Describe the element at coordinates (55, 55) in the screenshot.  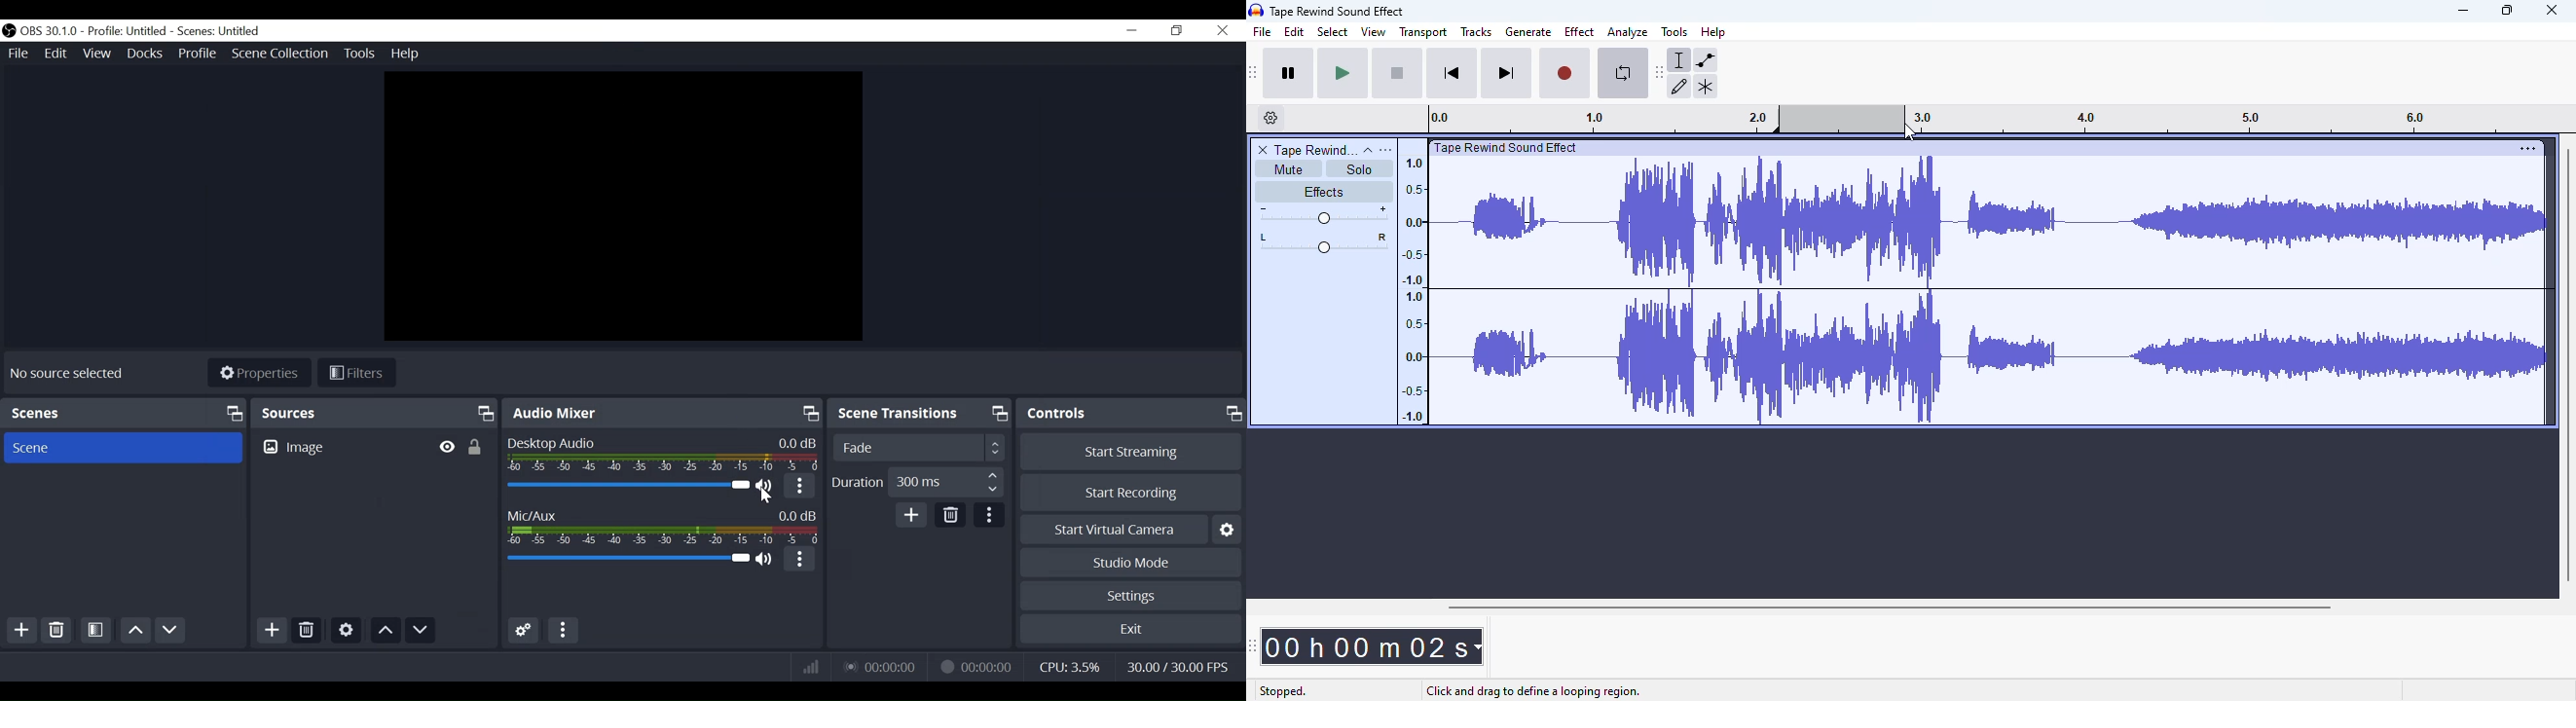
I see `Edit` at that location.